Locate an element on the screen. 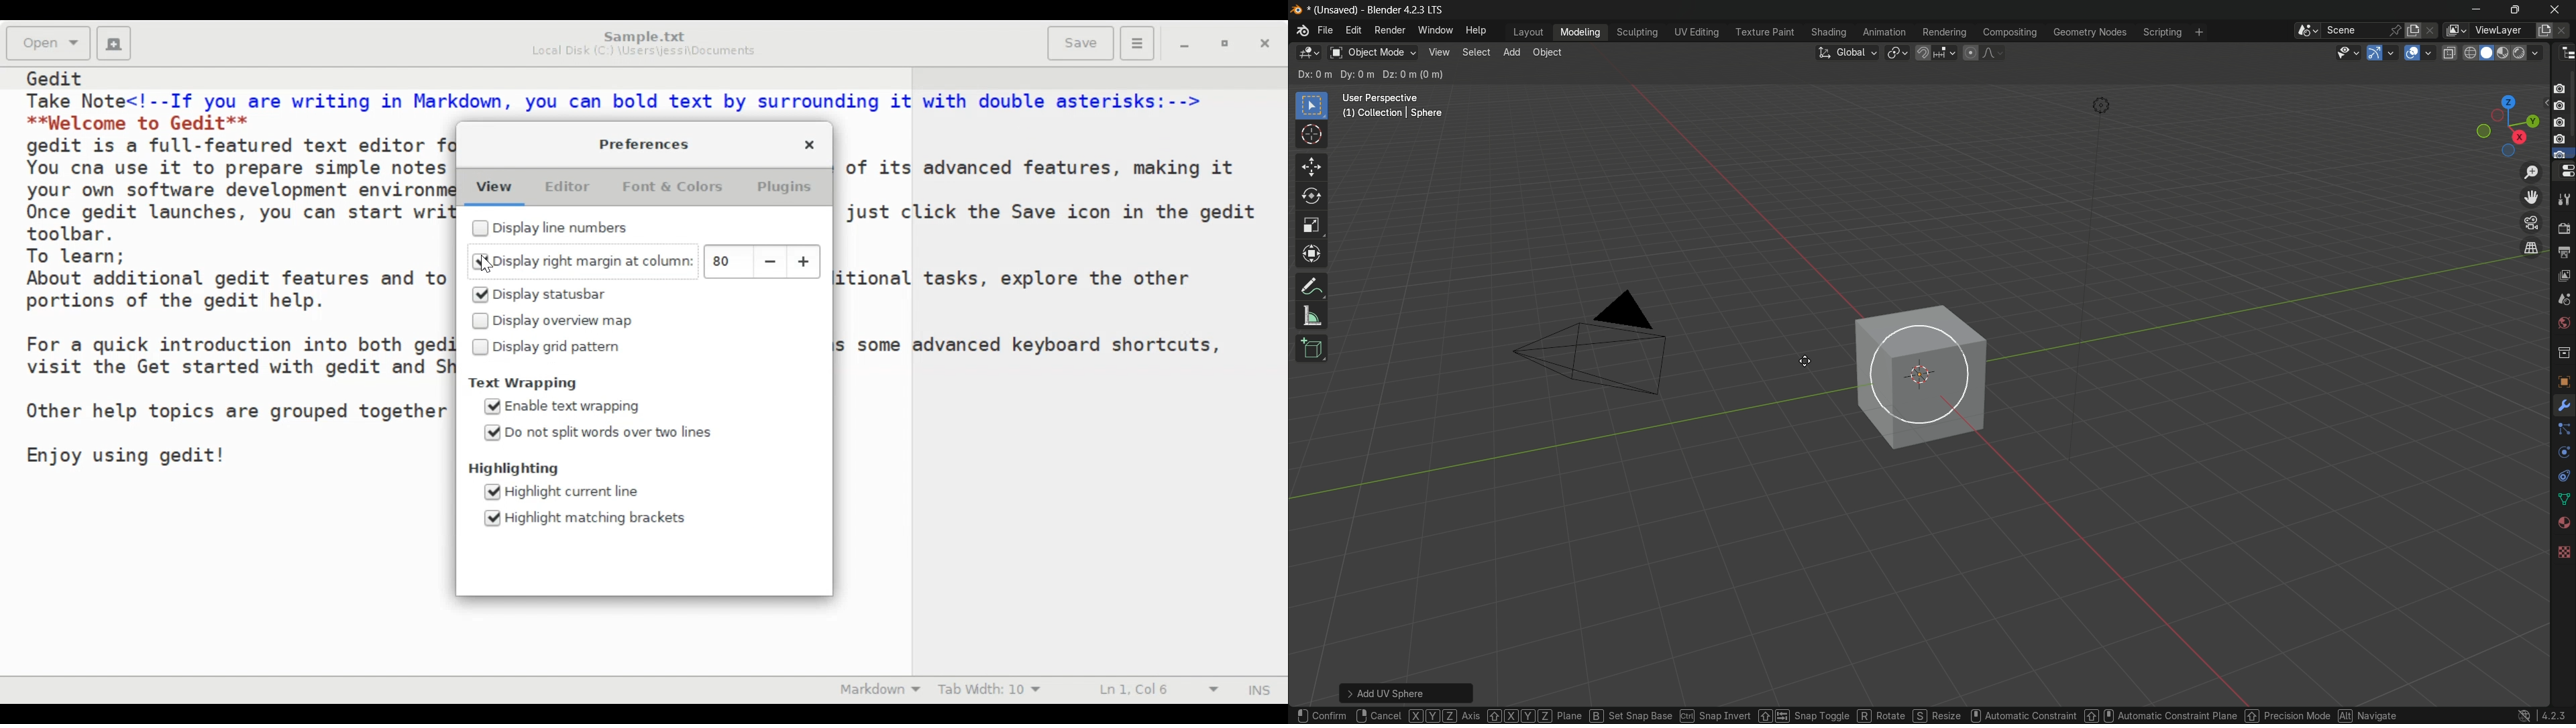 This screenshot has width=2576, height=728. Cancel is located at coordinates (1377, 716).